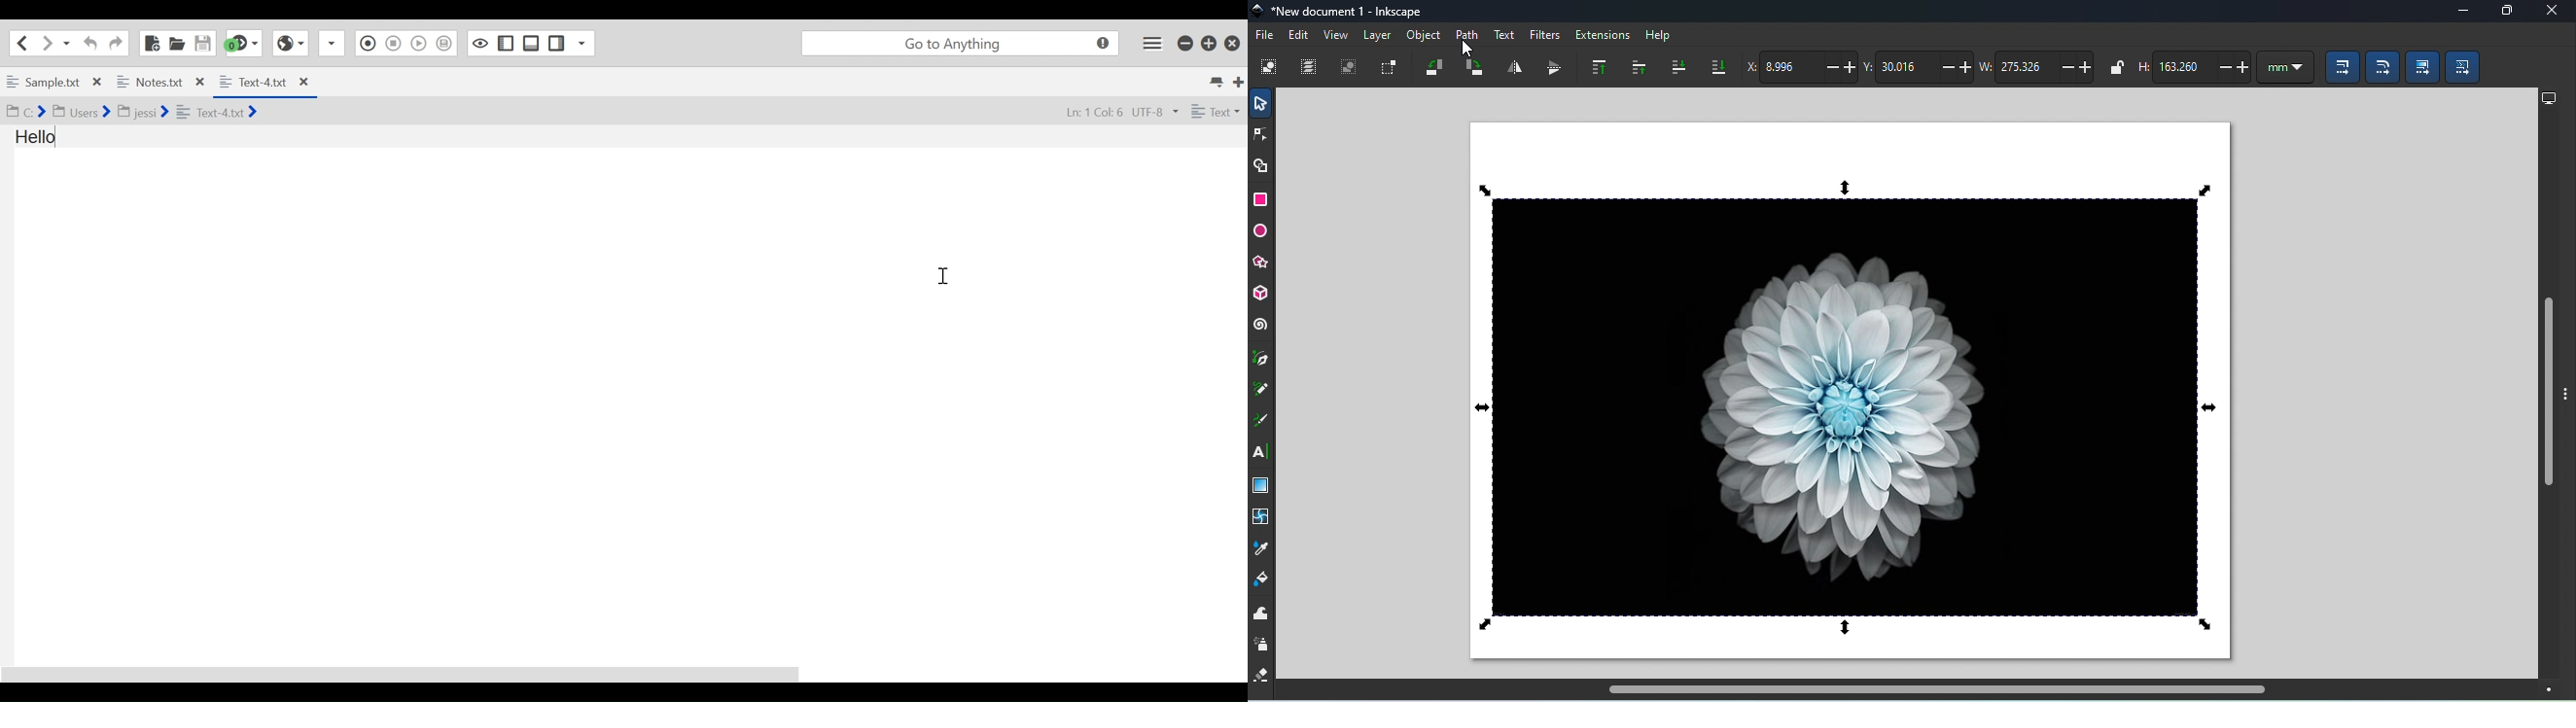 This screenshot has height=728, width=2576. I want to click on Help, so click(1658, 35).